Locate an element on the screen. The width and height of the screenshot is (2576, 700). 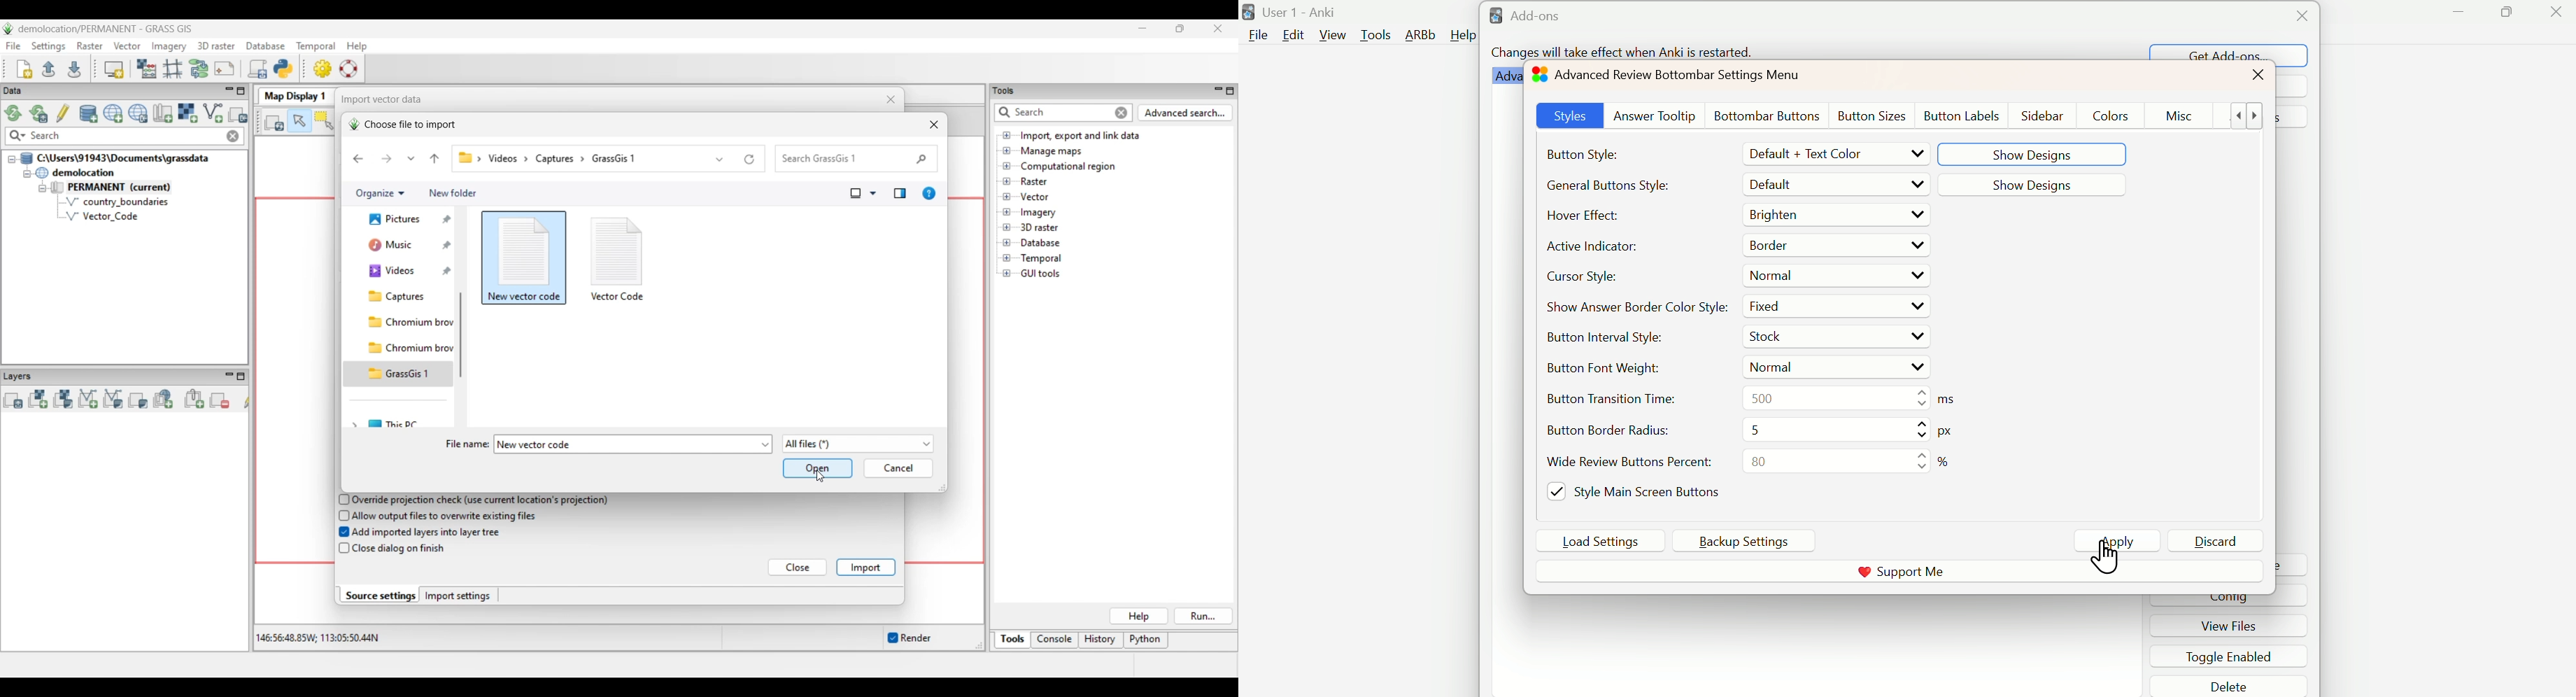
Add-ons is located at coordinates (1524, 16).